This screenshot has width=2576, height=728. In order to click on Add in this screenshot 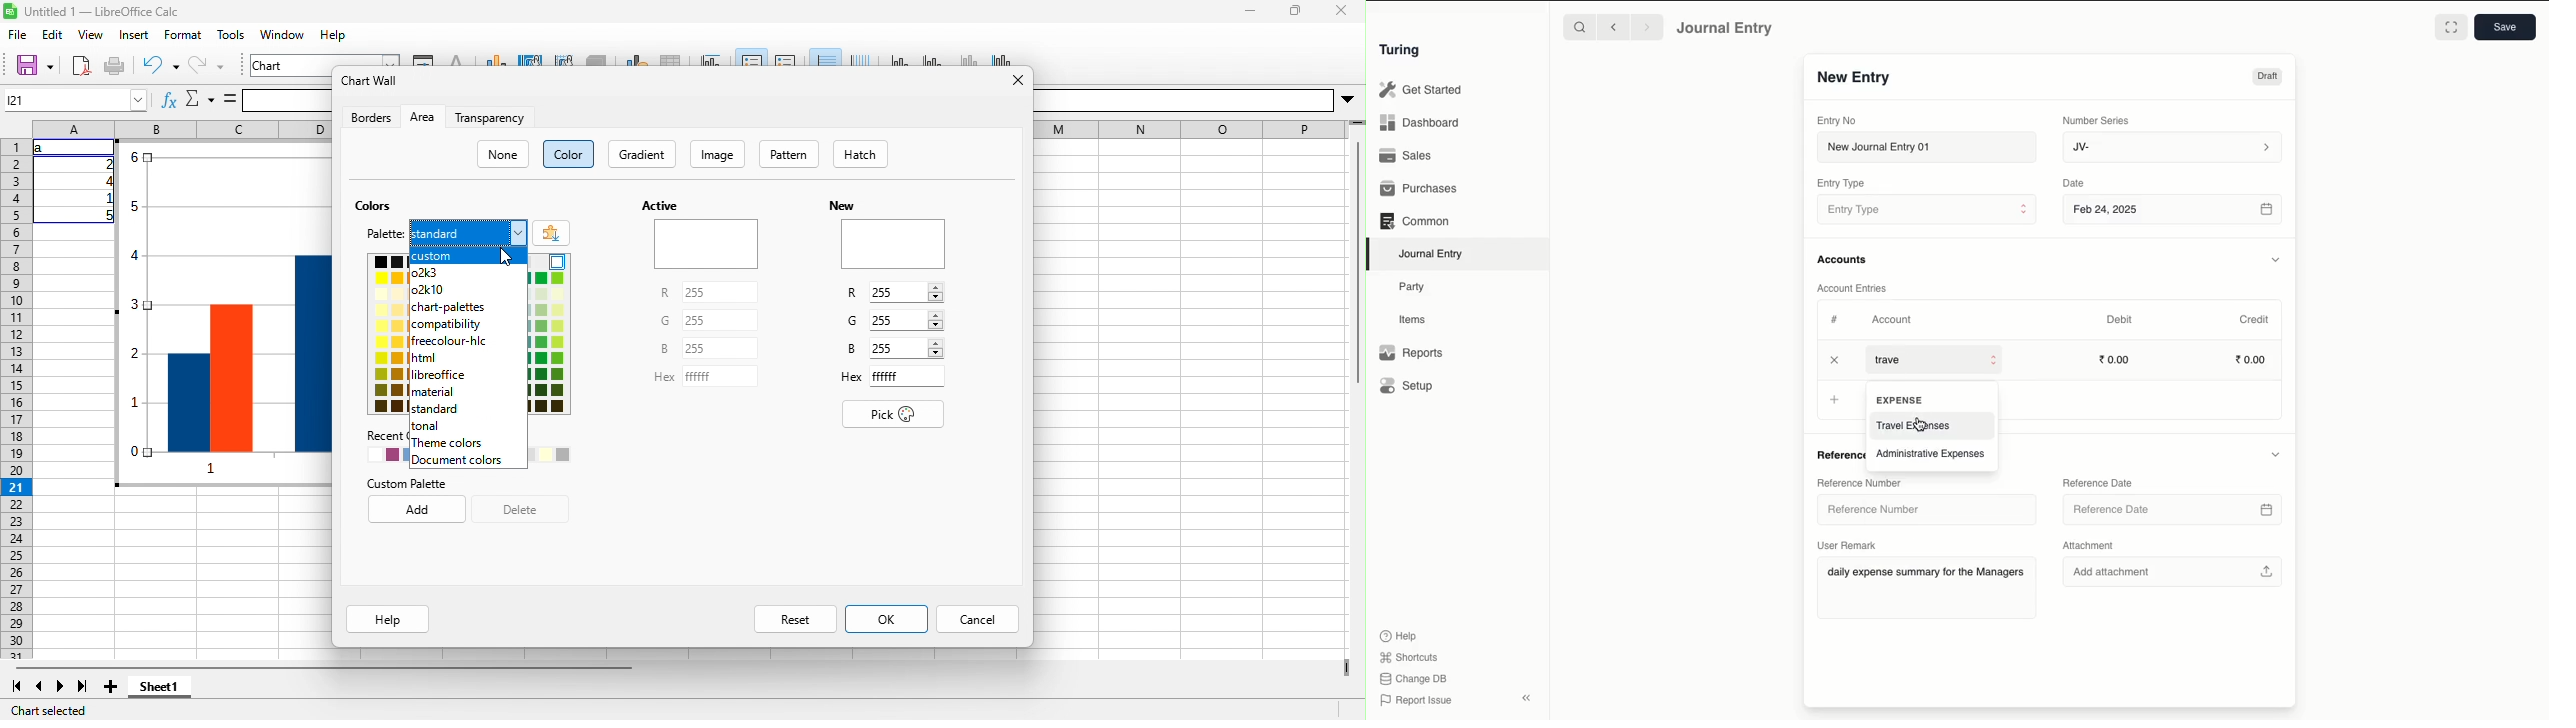, I will do `click(1834, 397)`.